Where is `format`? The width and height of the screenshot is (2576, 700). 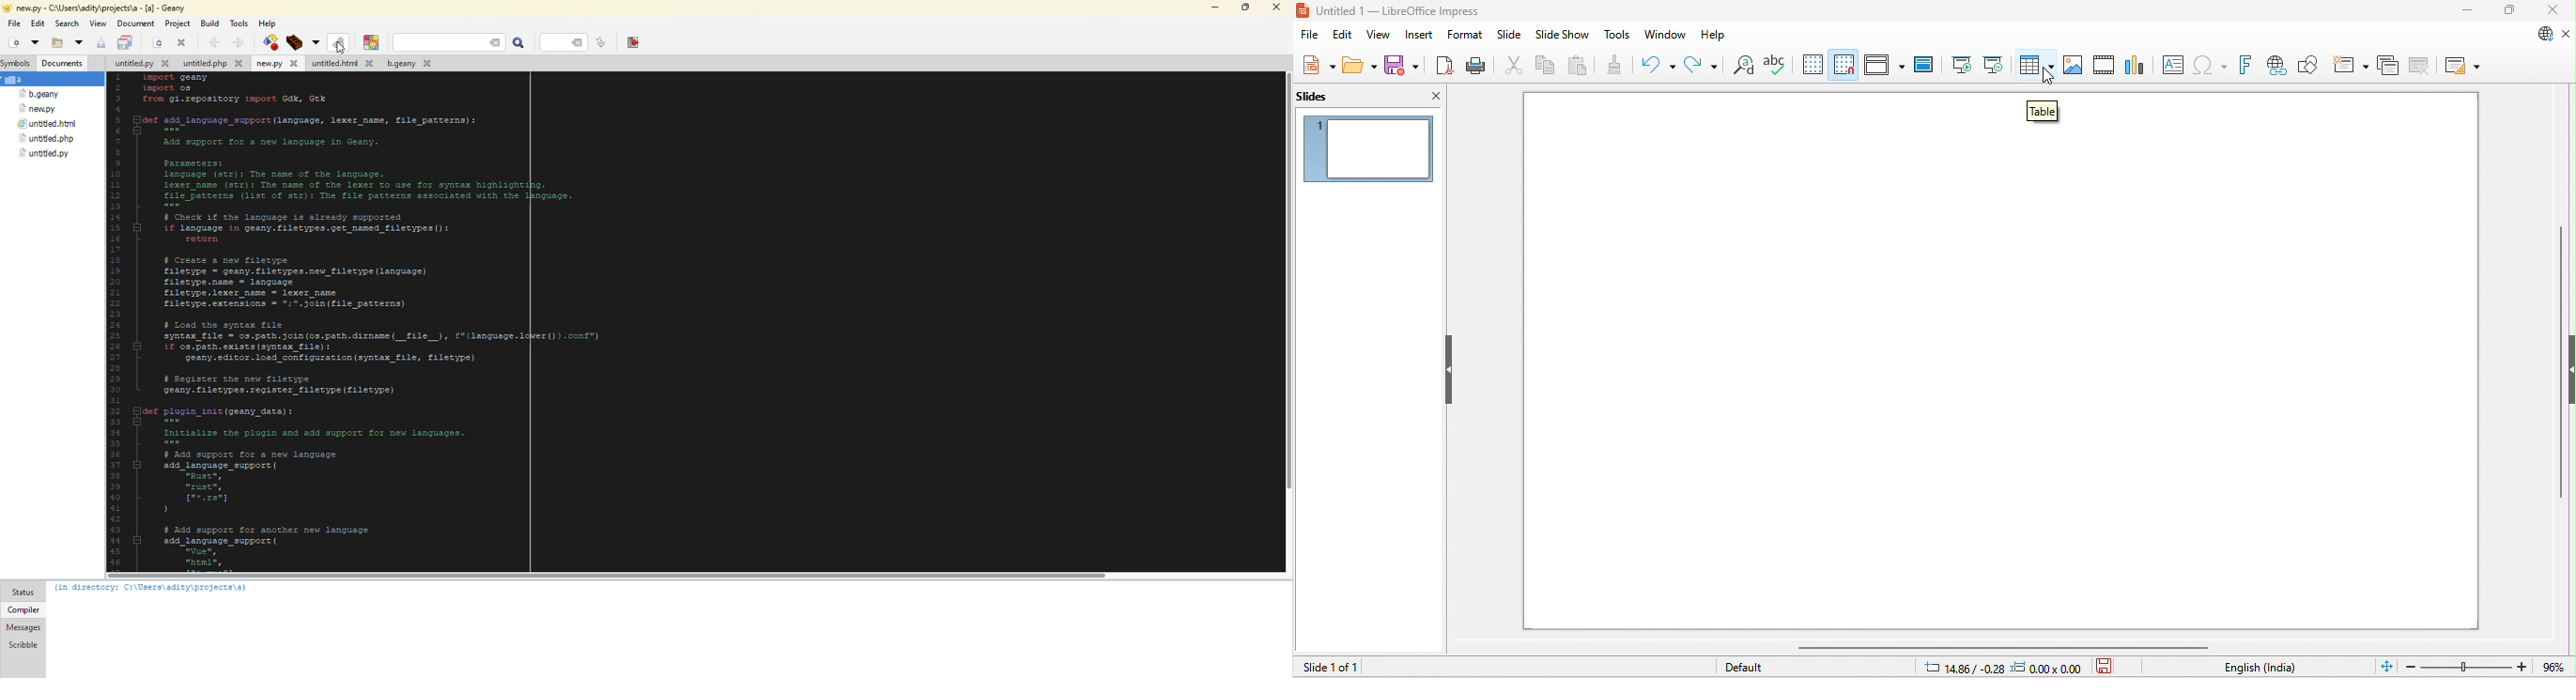
format is located at coordinates (1466, 35).